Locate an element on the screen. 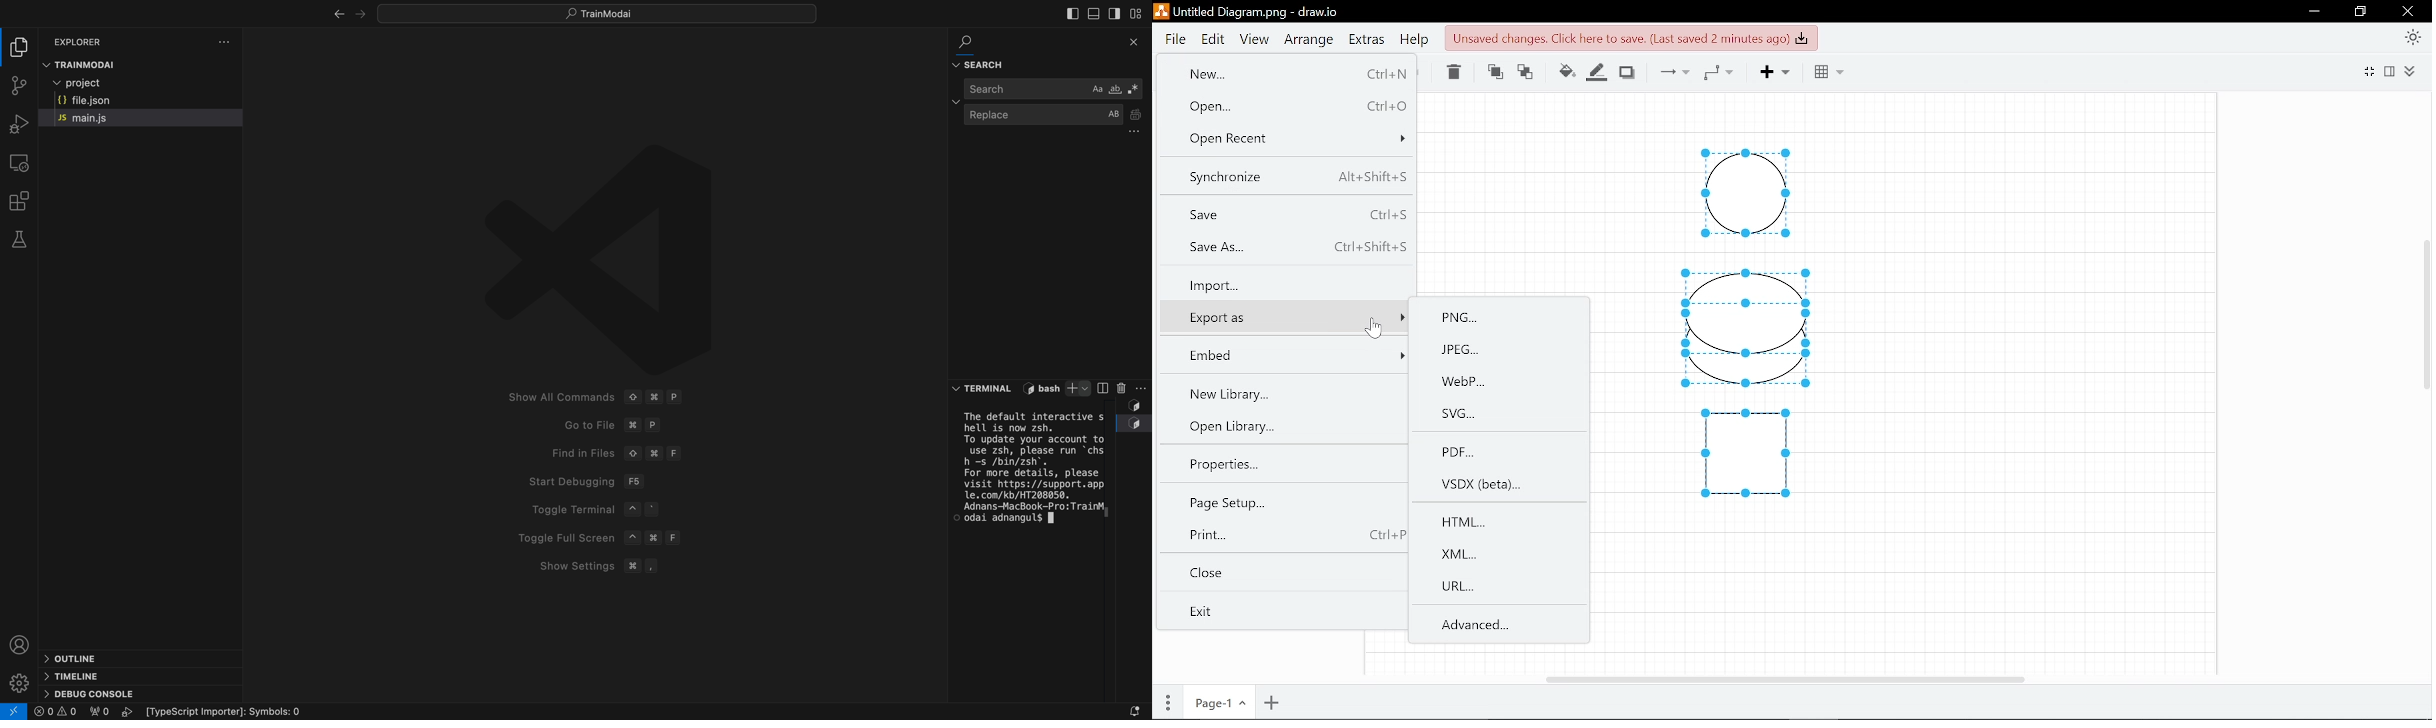  Export as is located at coordinates (1290, 318).